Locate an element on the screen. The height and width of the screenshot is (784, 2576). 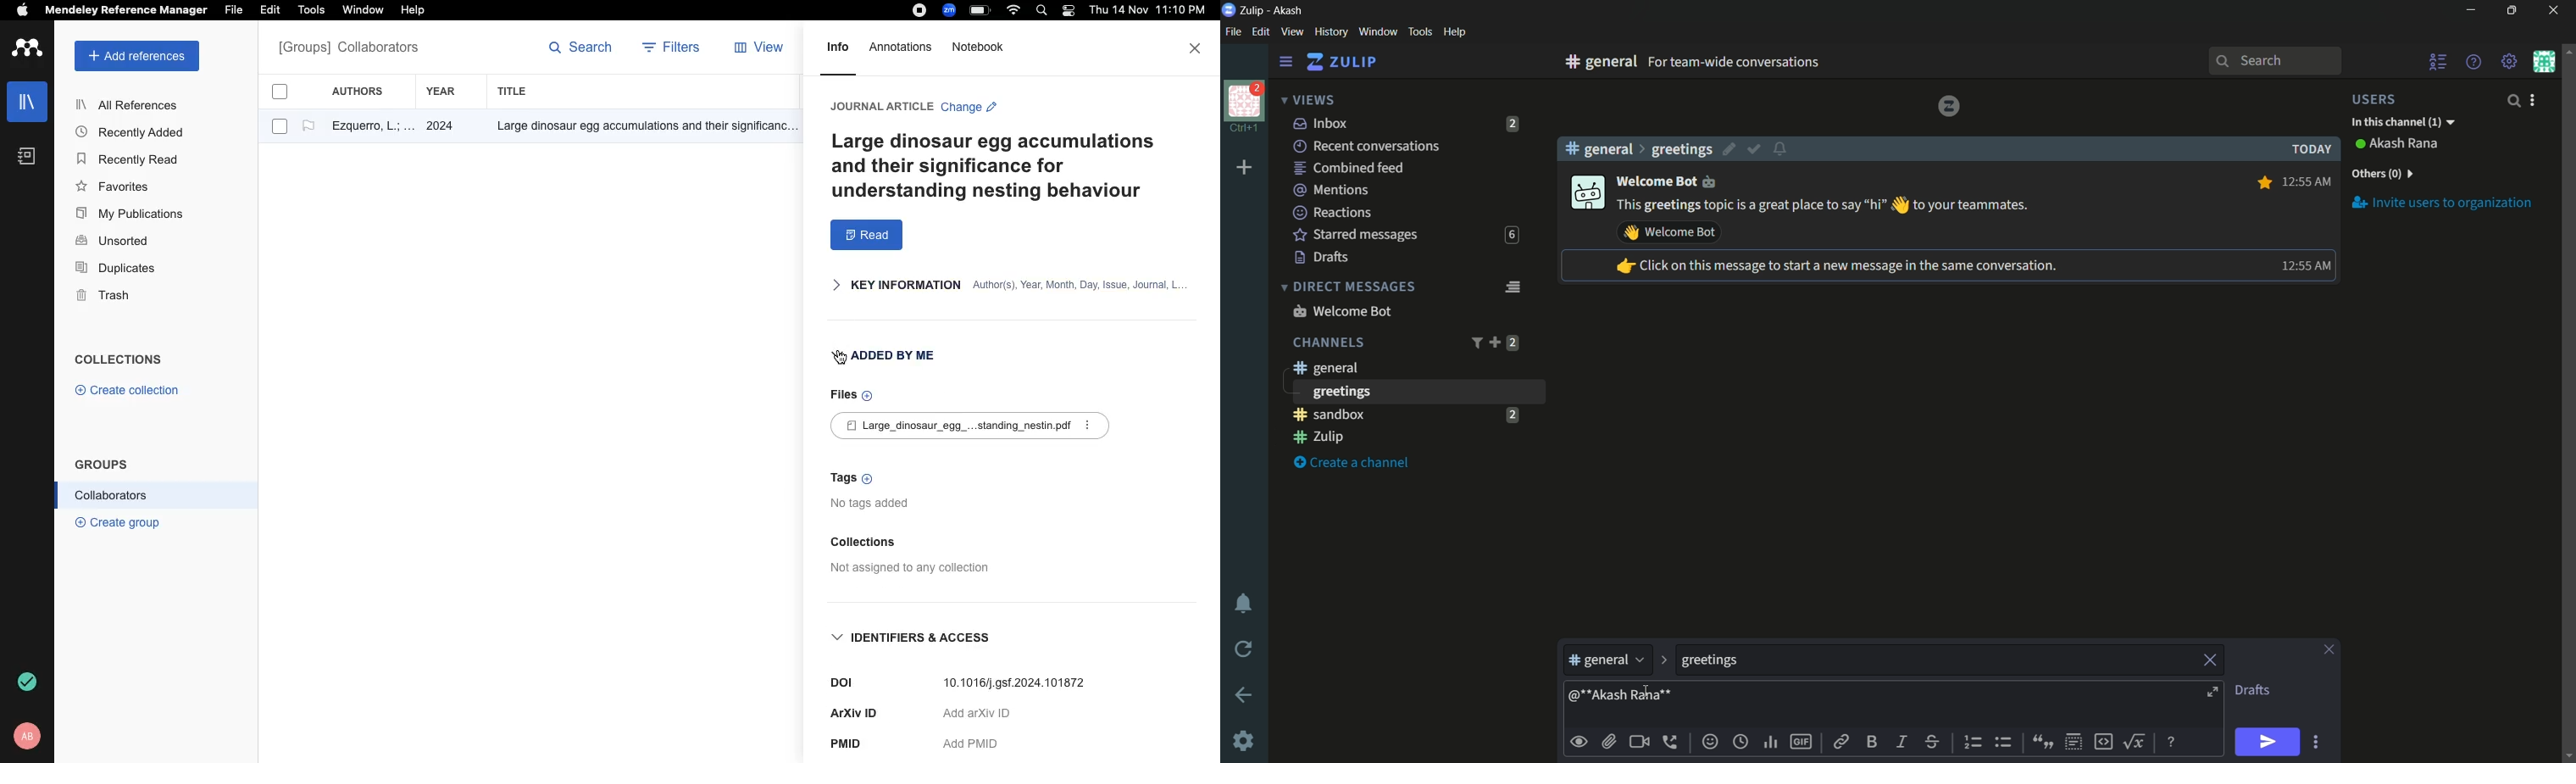
user list is located at coordinates (2439, 61).